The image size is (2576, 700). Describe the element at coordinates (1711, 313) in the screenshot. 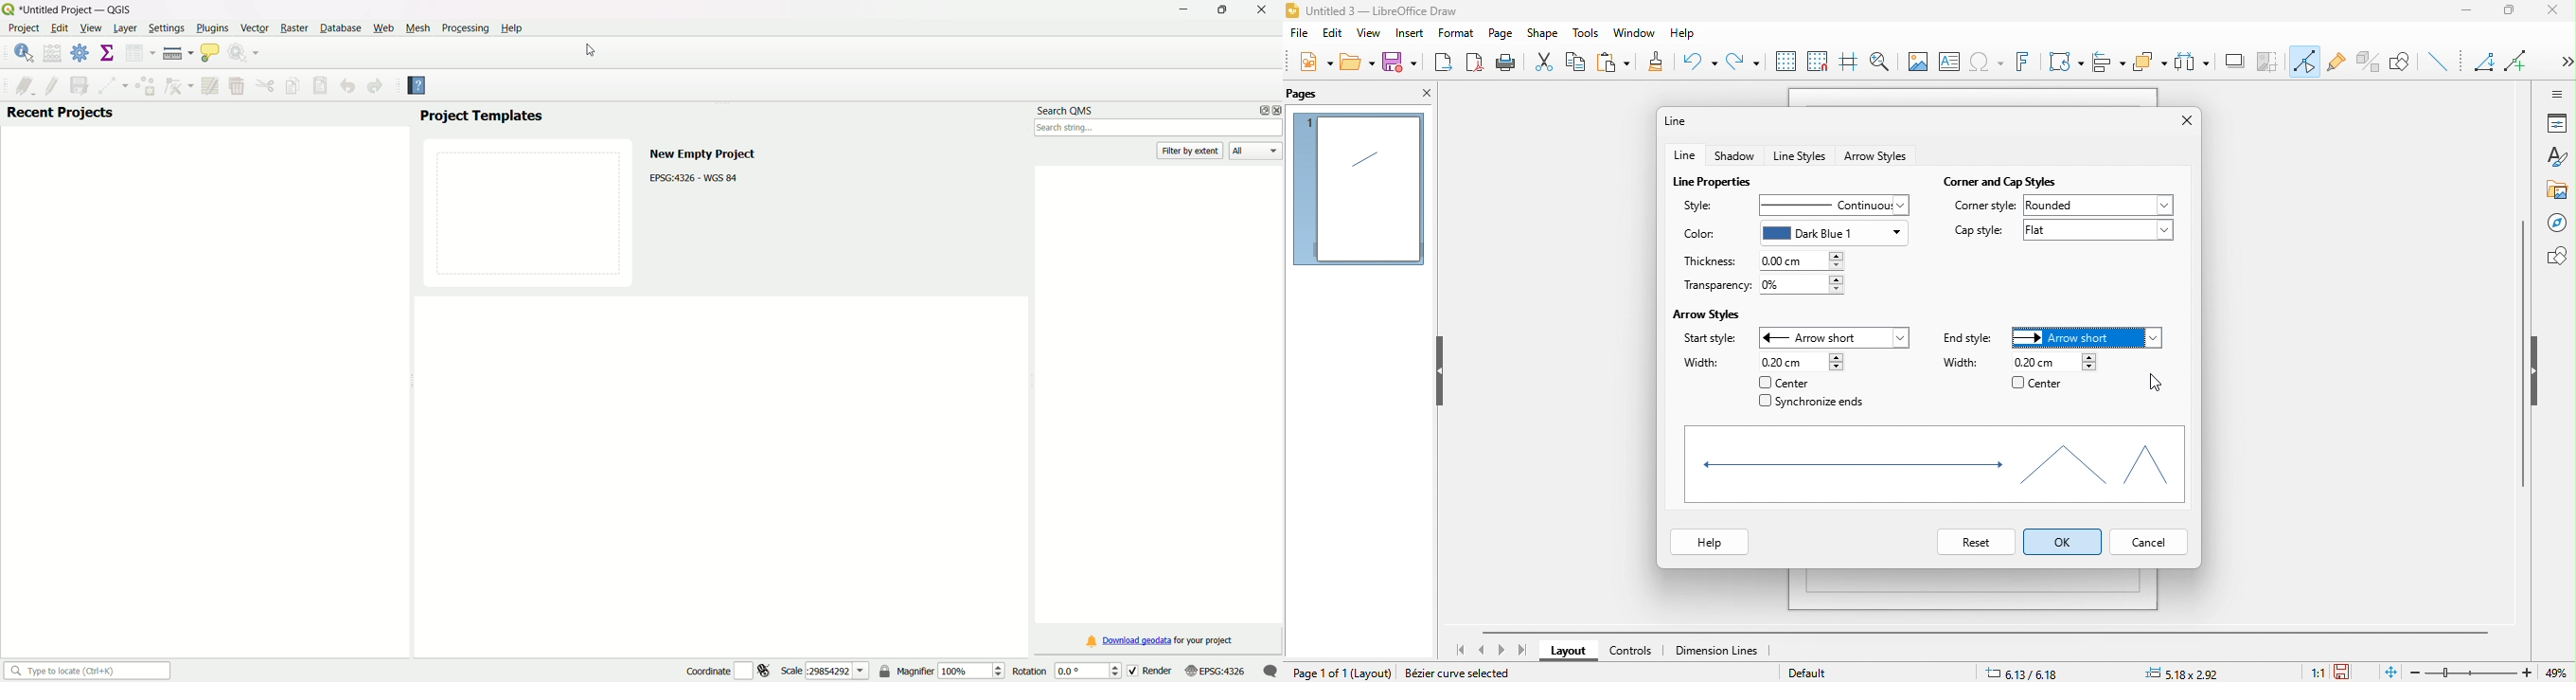

I see `arrow styles` at that location.